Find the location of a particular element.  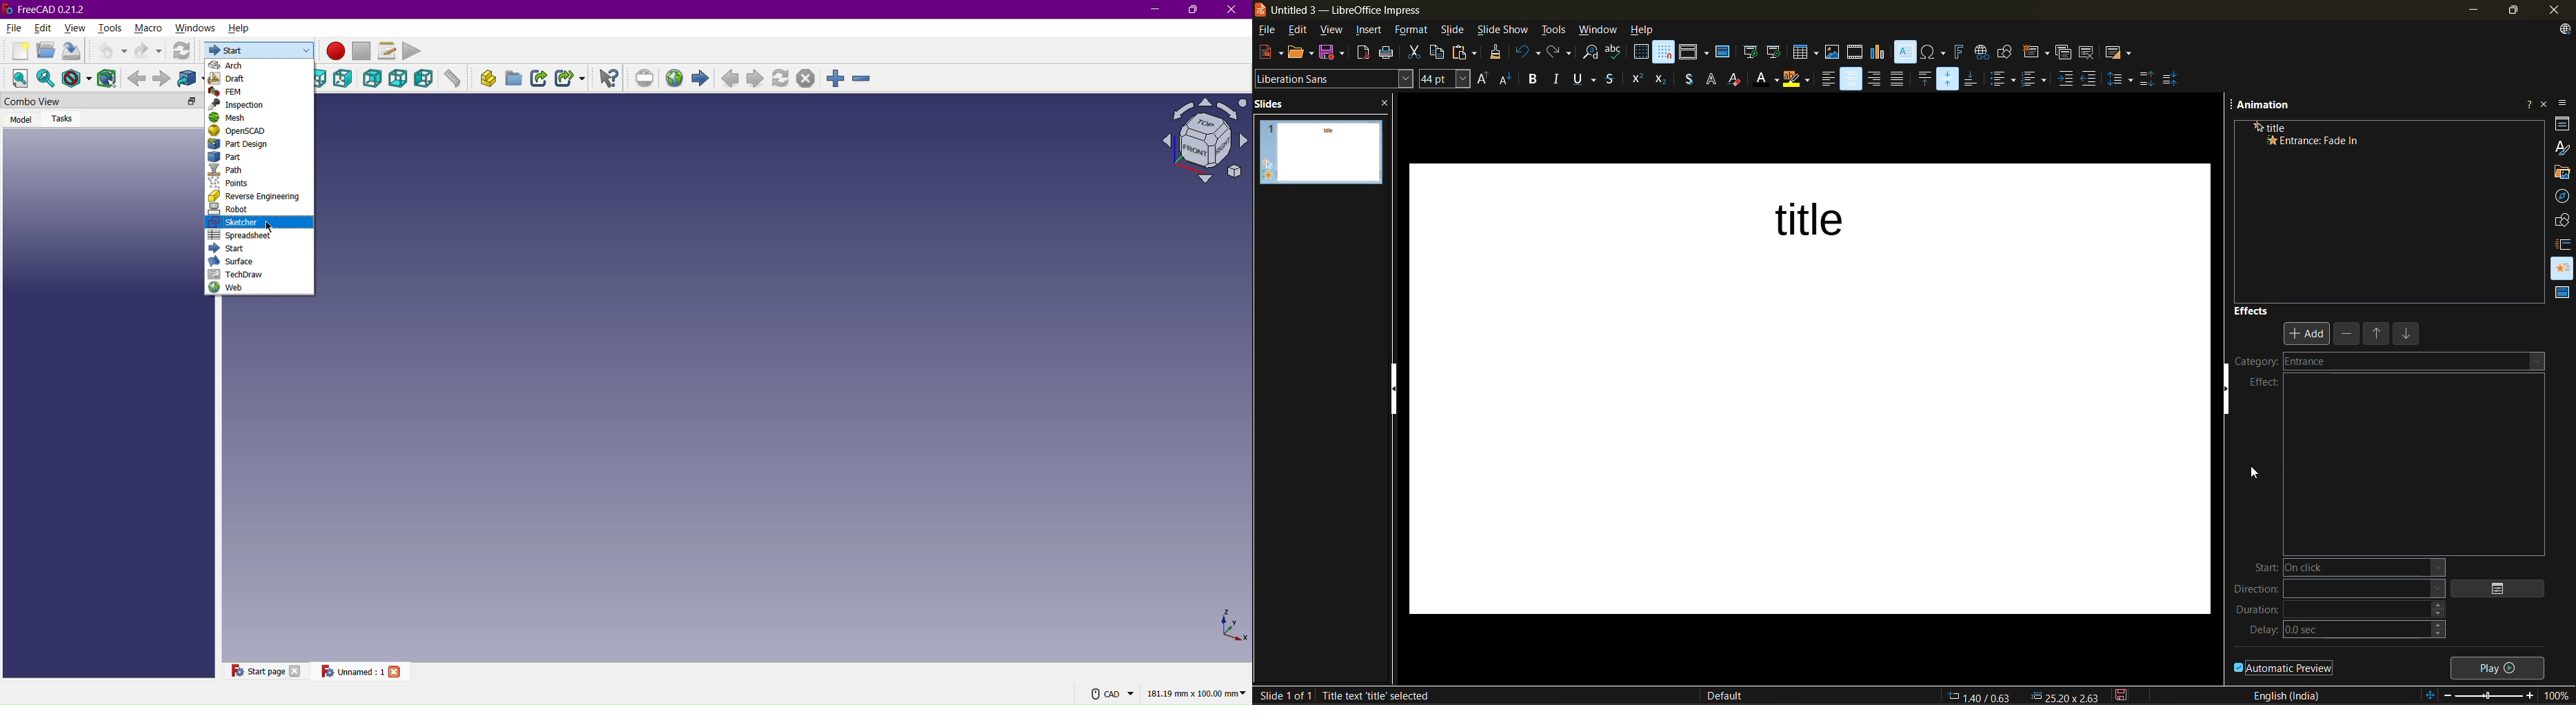

hide is located at coordinates (2232, 397).